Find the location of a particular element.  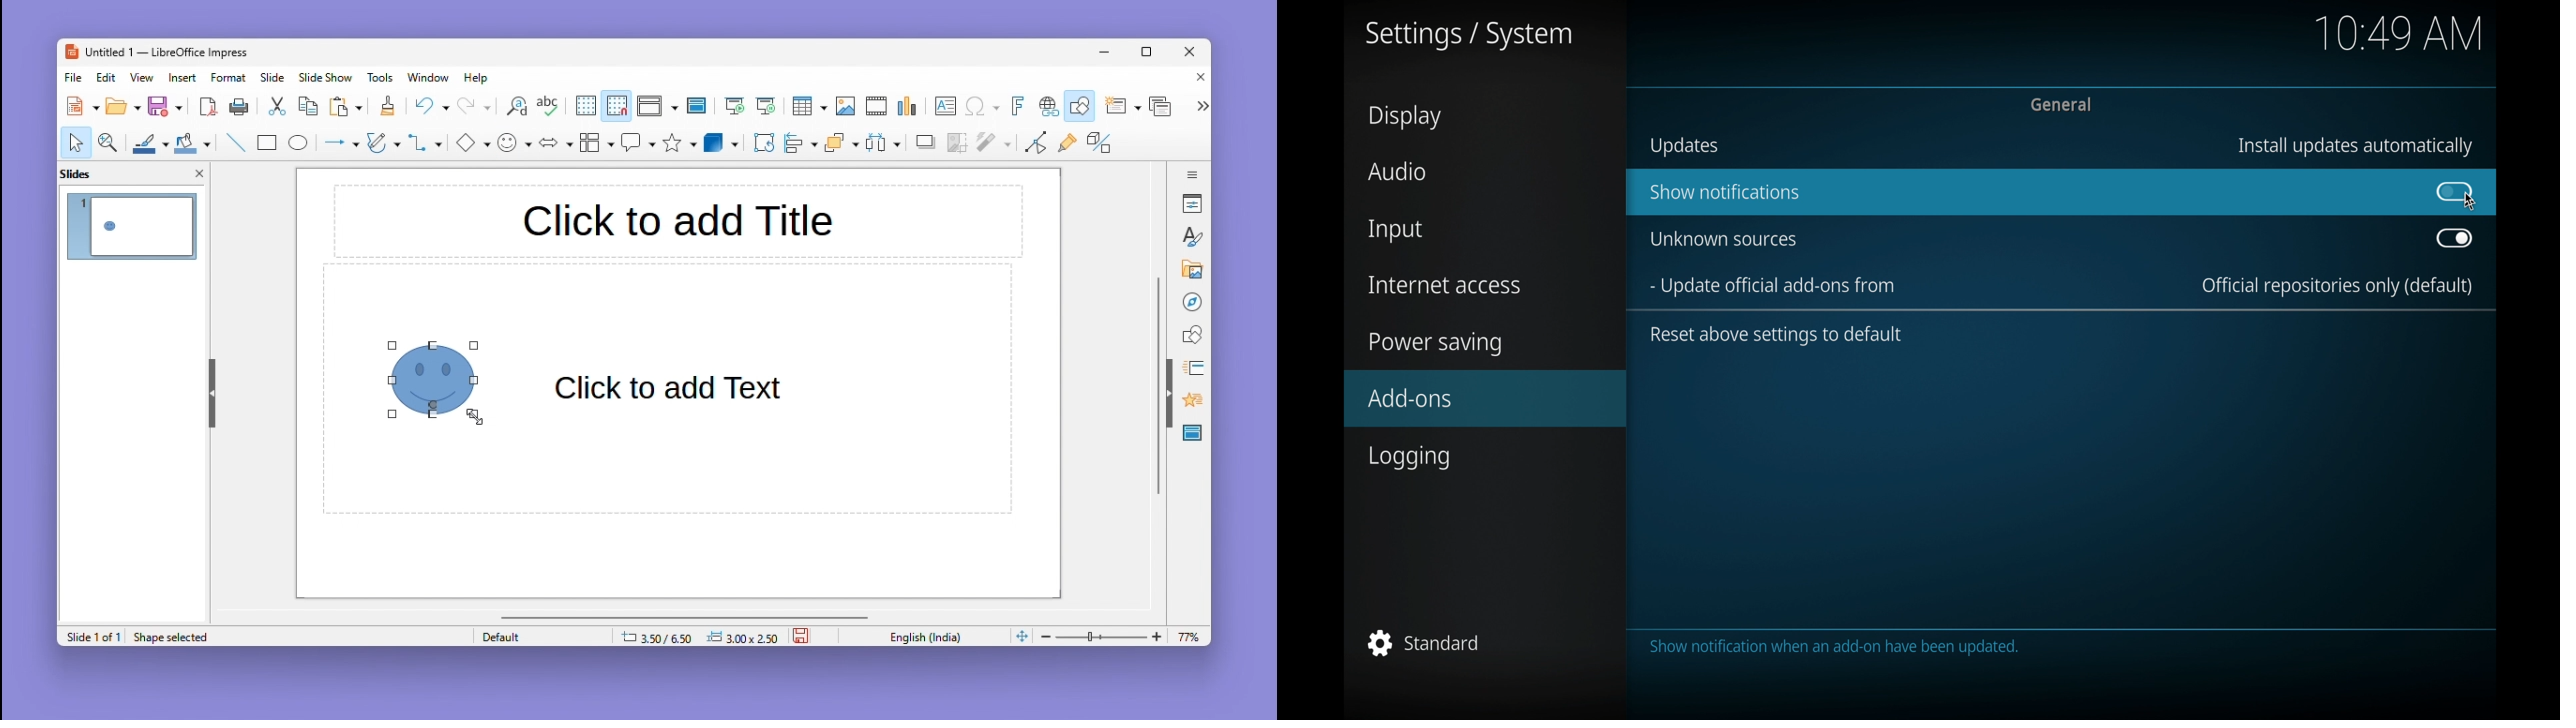

spelling is located at coordinates (548, 107).